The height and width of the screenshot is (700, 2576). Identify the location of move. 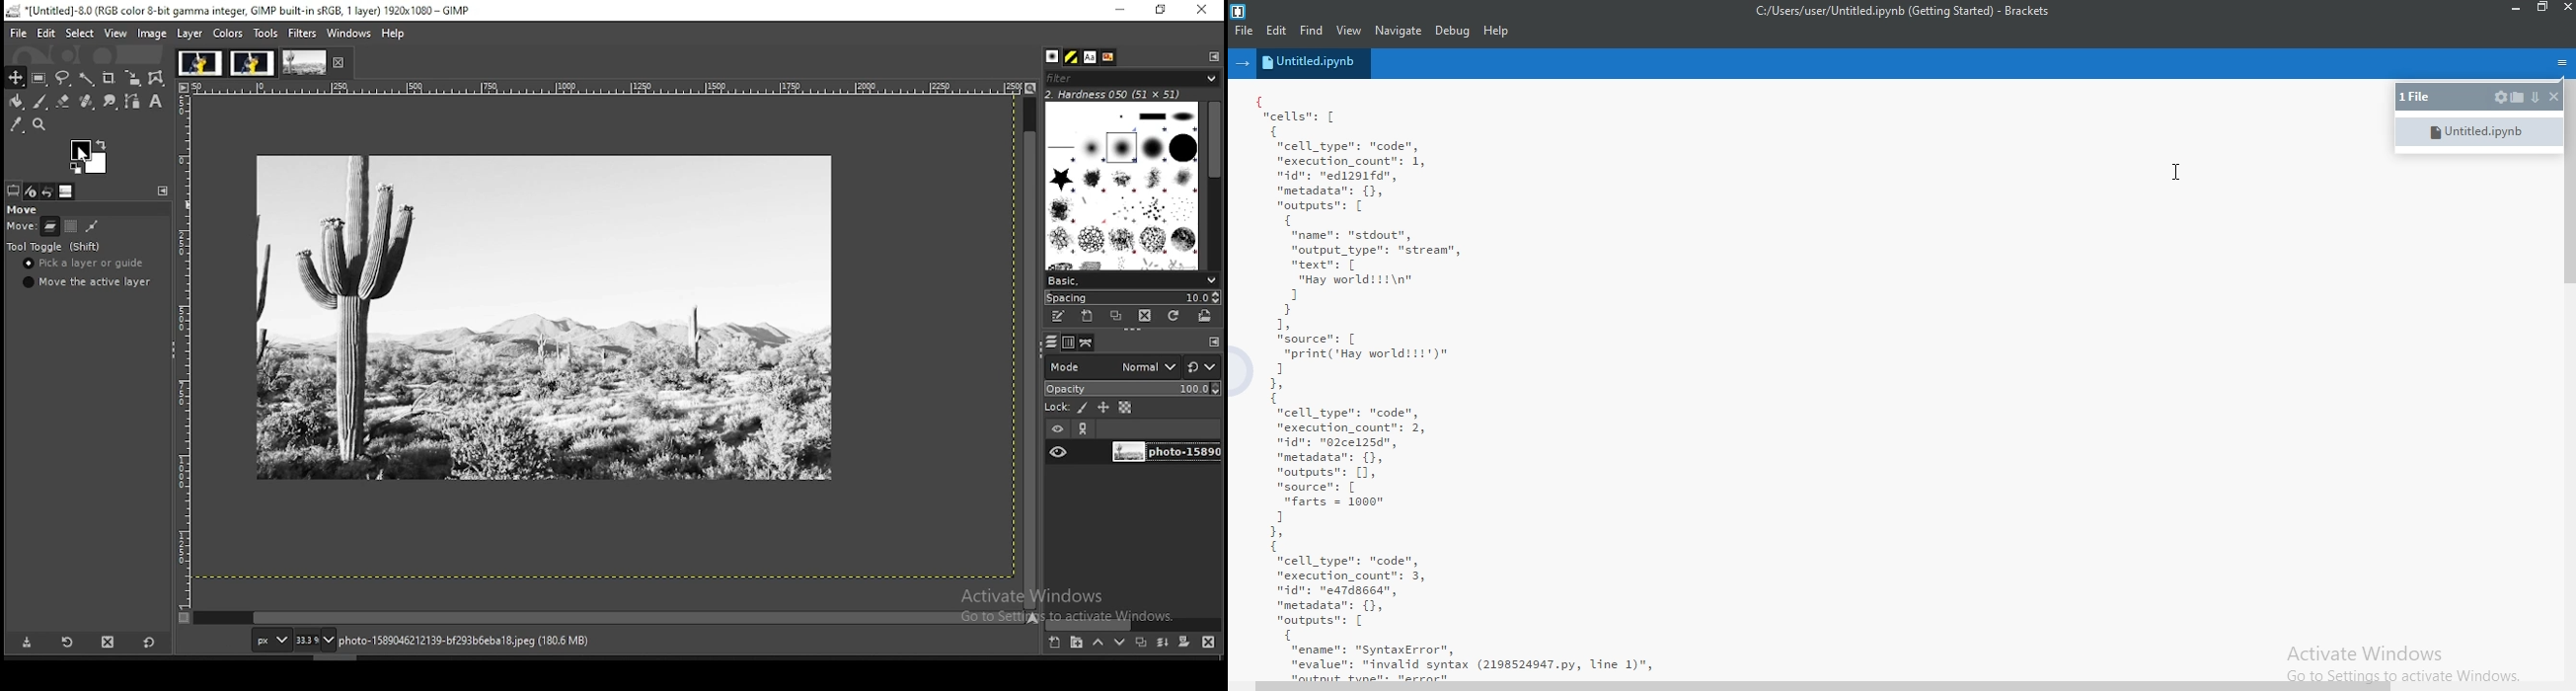
(20, 227).